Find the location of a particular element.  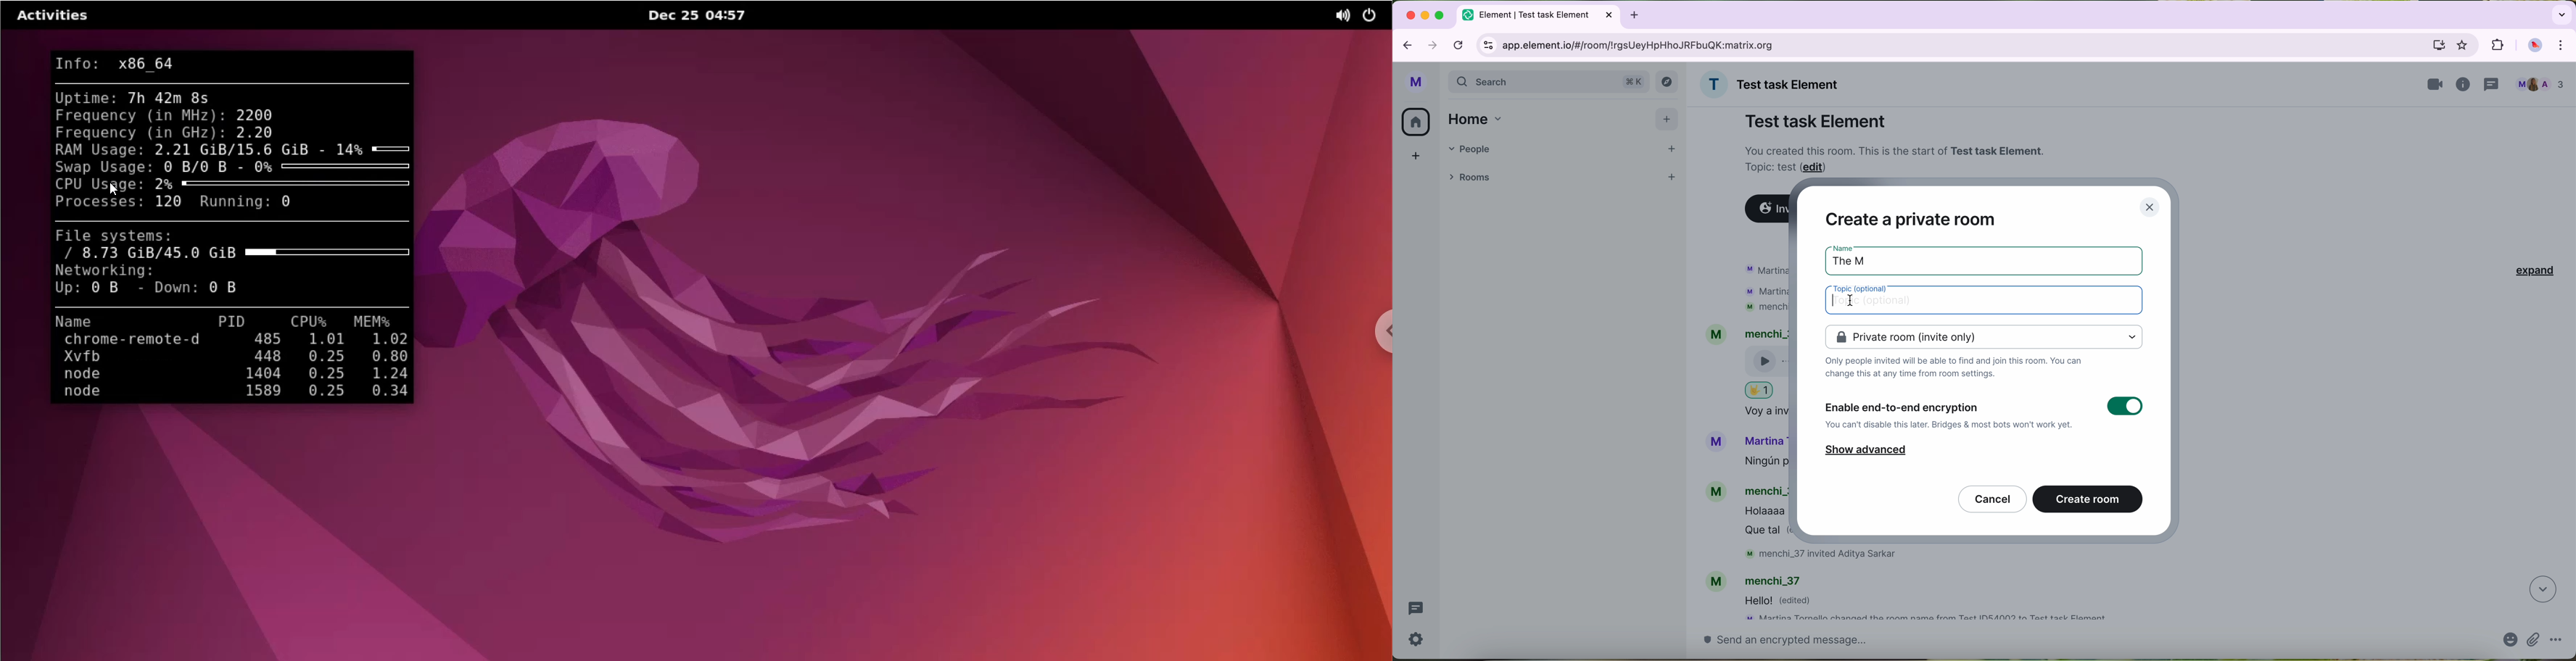

videocall is located at coordinates (2436, 85).